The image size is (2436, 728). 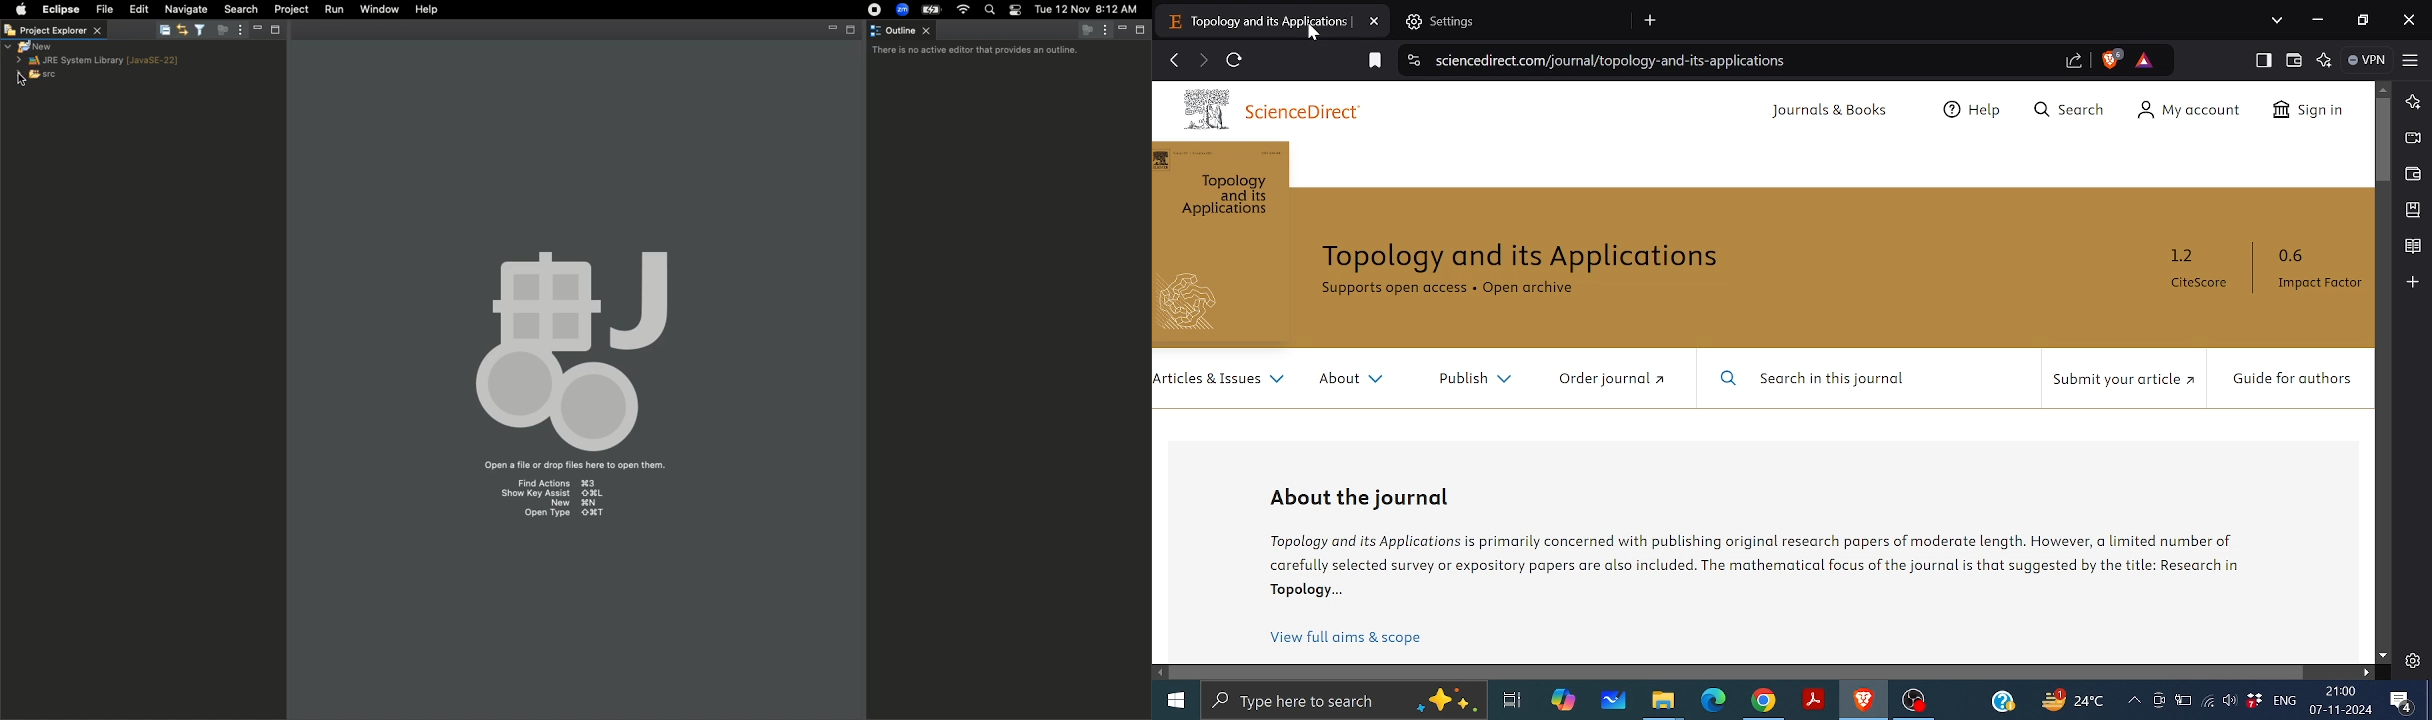 What do you see at coordinates (2412, 660) in the screenshot?
I see `Settings` at bounding box center [2412, 660].